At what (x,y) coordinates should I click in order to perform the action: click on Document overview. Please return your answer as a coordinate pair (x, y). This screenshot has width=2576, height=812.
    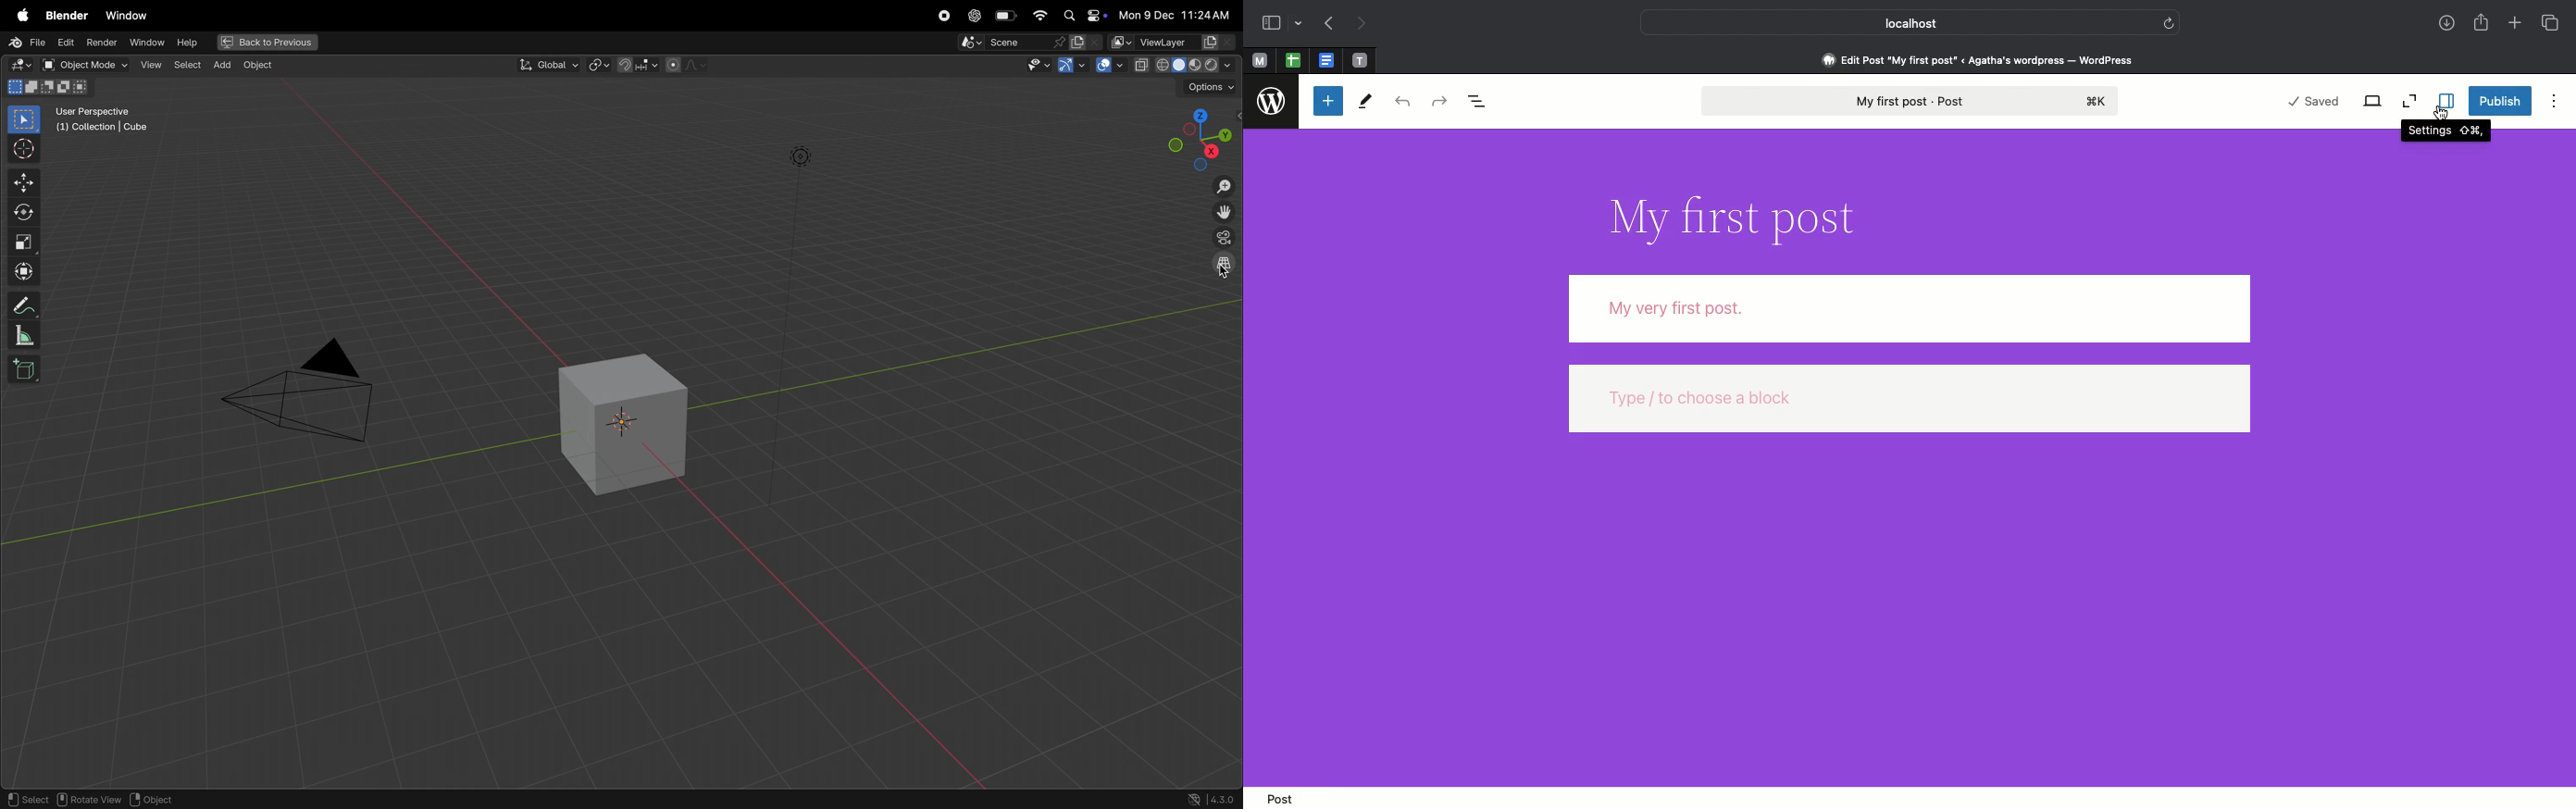
    Looking at the image, I should click on (1481, 99).